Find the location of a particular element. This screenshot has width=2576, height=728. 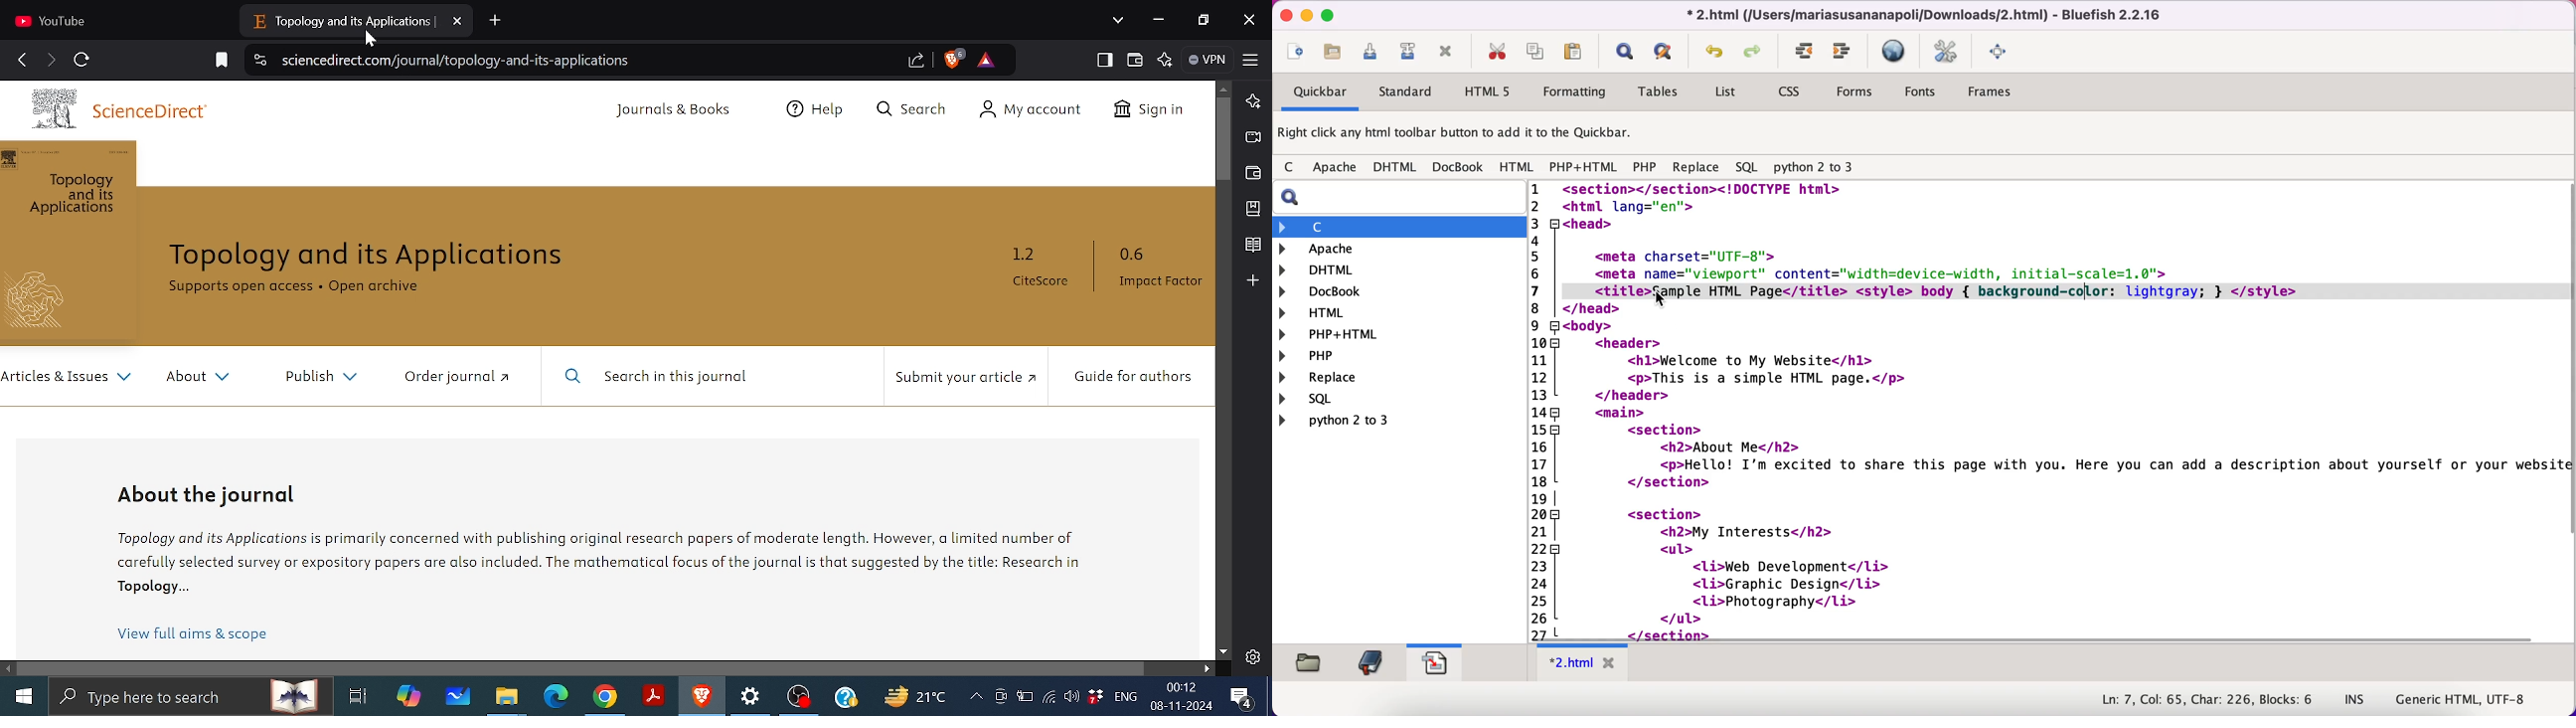

apache is located at coordinates (1374, 249).